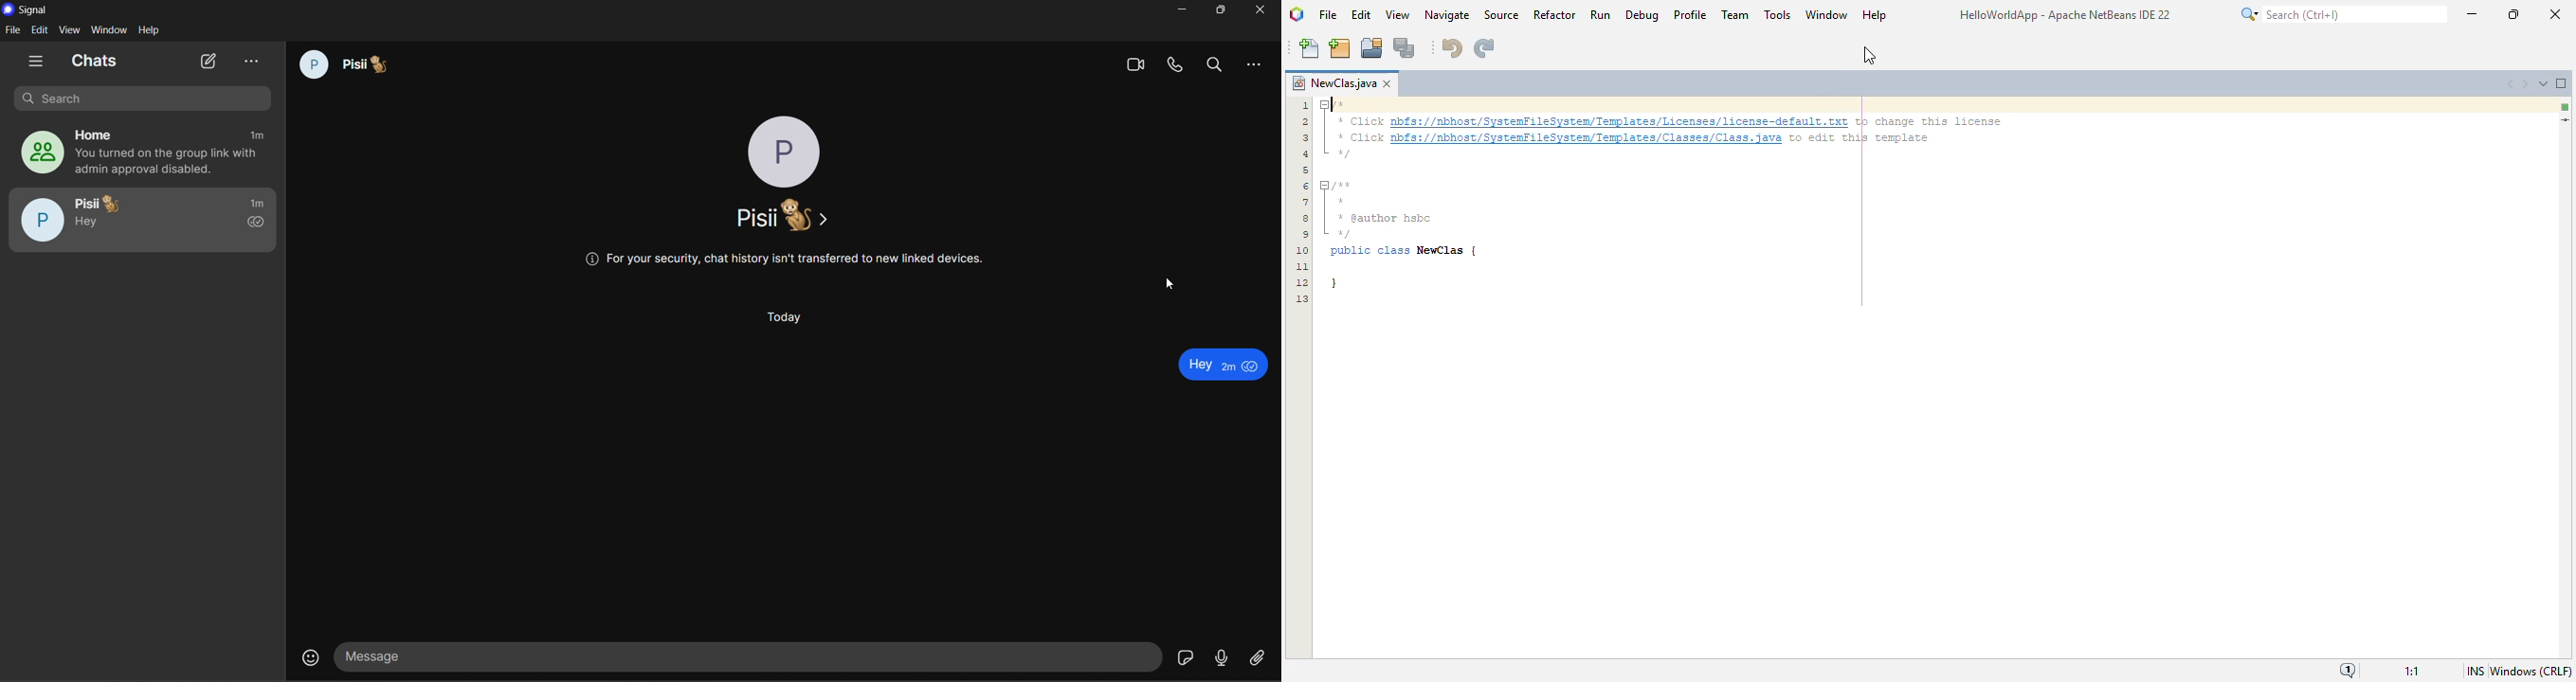  I want to click on new file, so click(1309, 48).